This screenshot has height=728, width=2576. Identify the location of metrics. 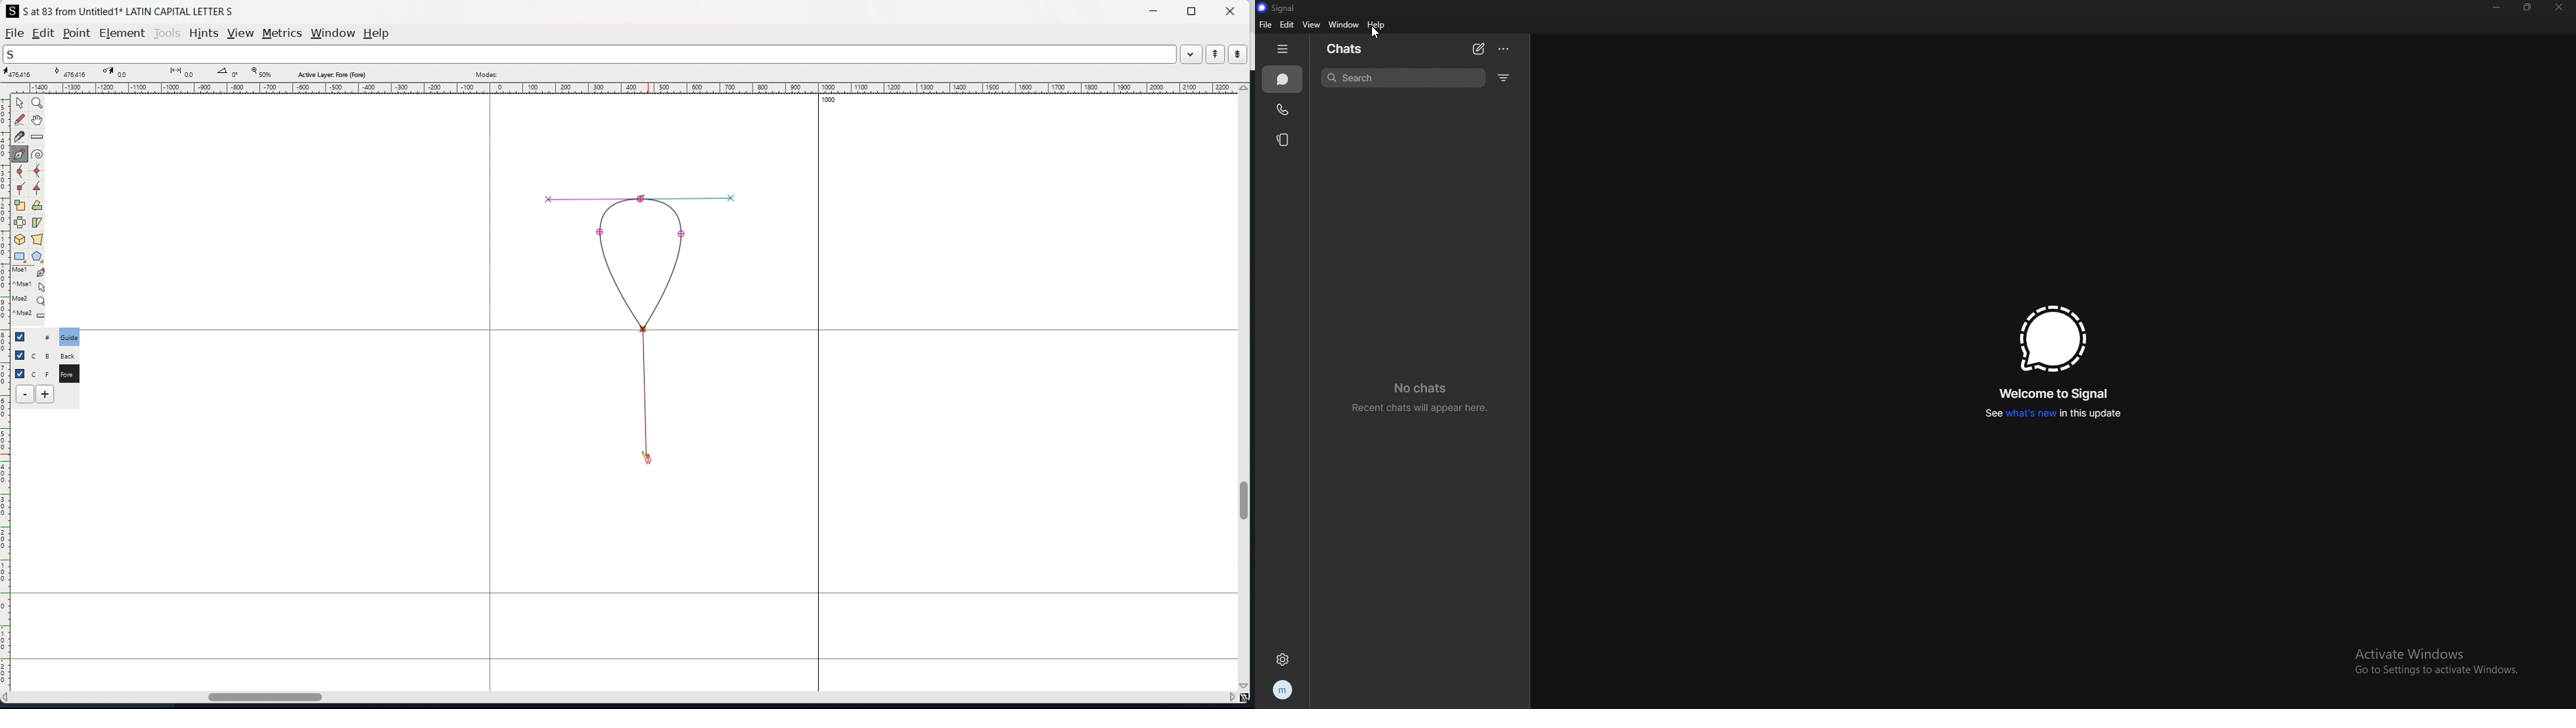
(282, 33).